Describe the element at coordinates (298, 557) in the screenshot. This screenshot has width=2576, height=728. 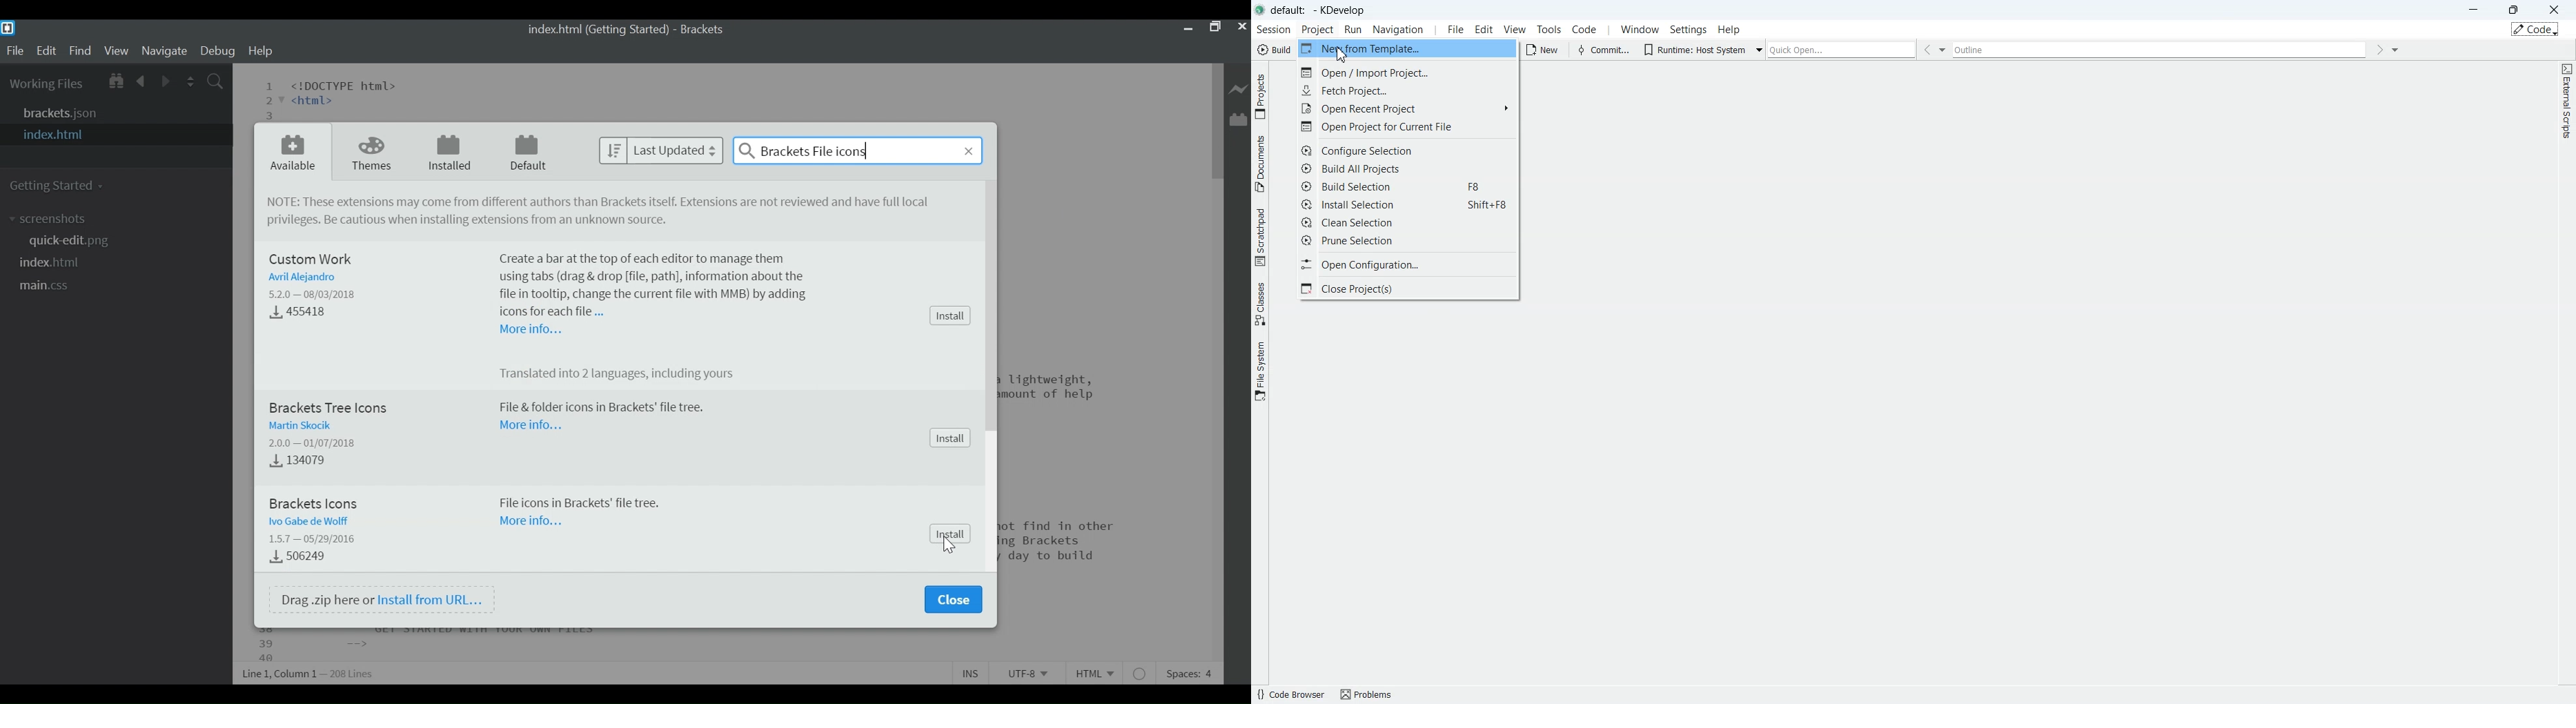
I see `Downloads` at that location.